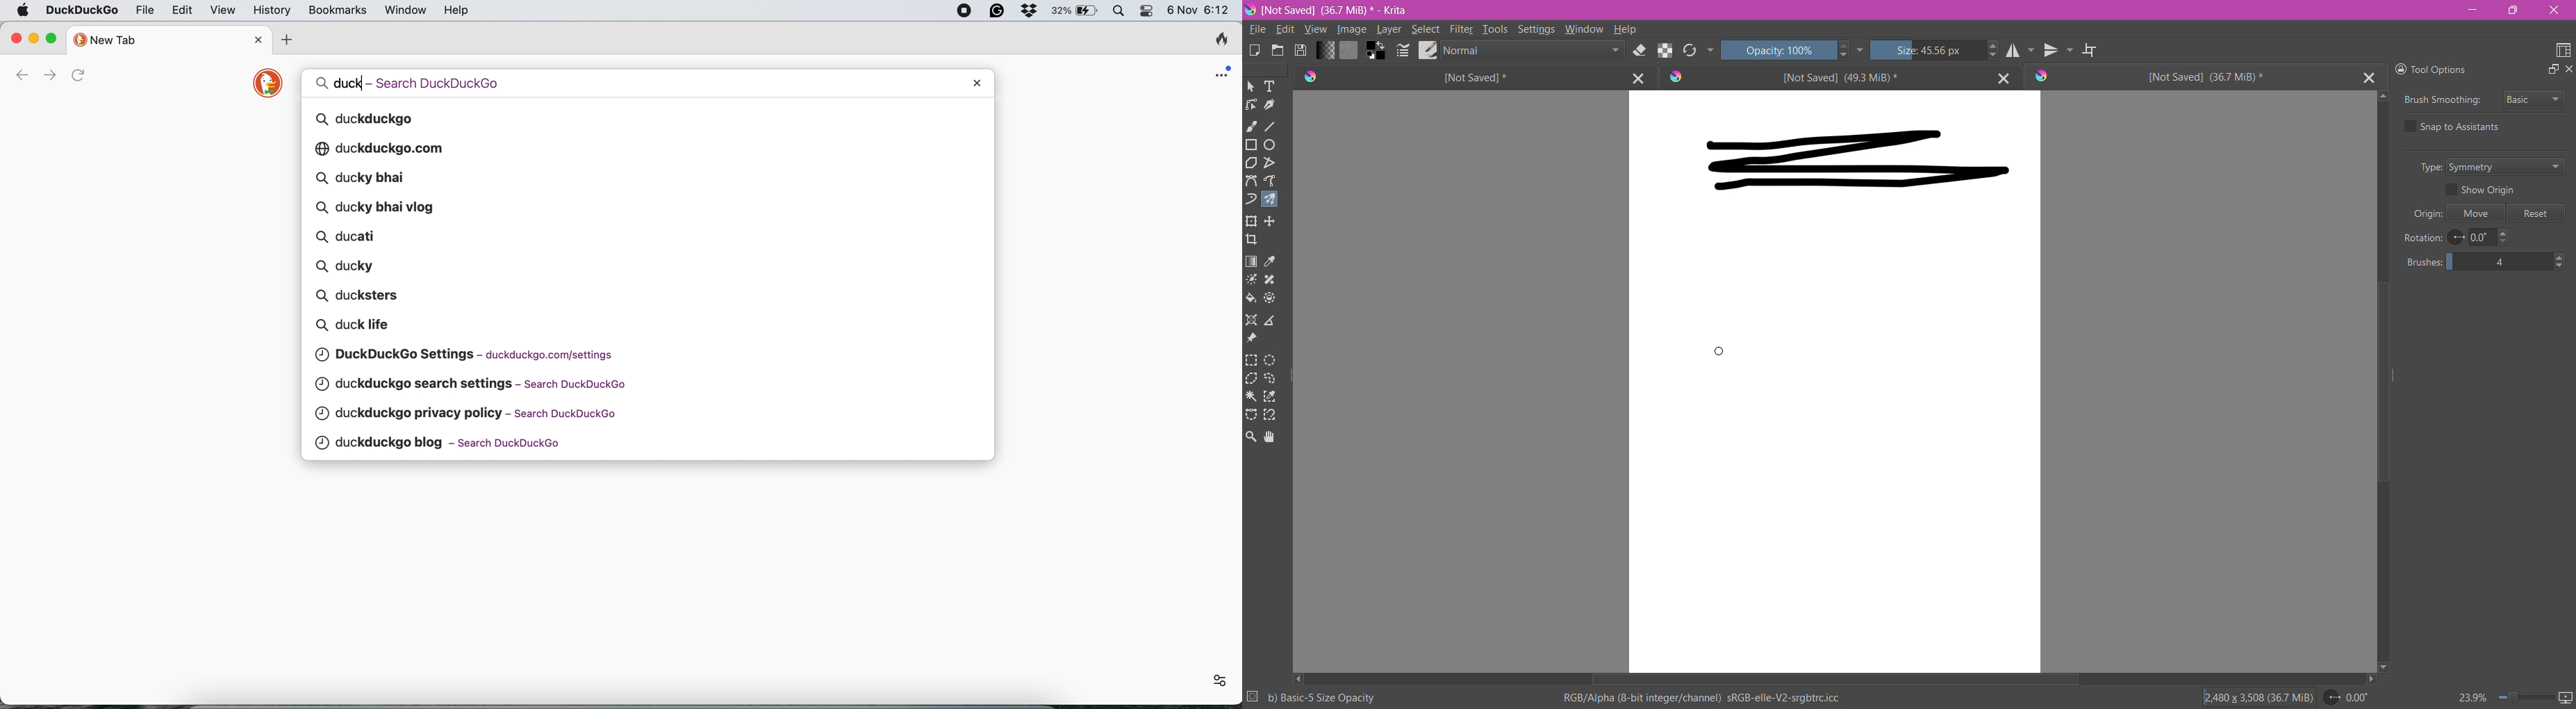 This screenshot has width=2576, height=728. What do you see at coordinates (184, 10) in the screenshot?
I see `edit` at bounding box center [184, 10].